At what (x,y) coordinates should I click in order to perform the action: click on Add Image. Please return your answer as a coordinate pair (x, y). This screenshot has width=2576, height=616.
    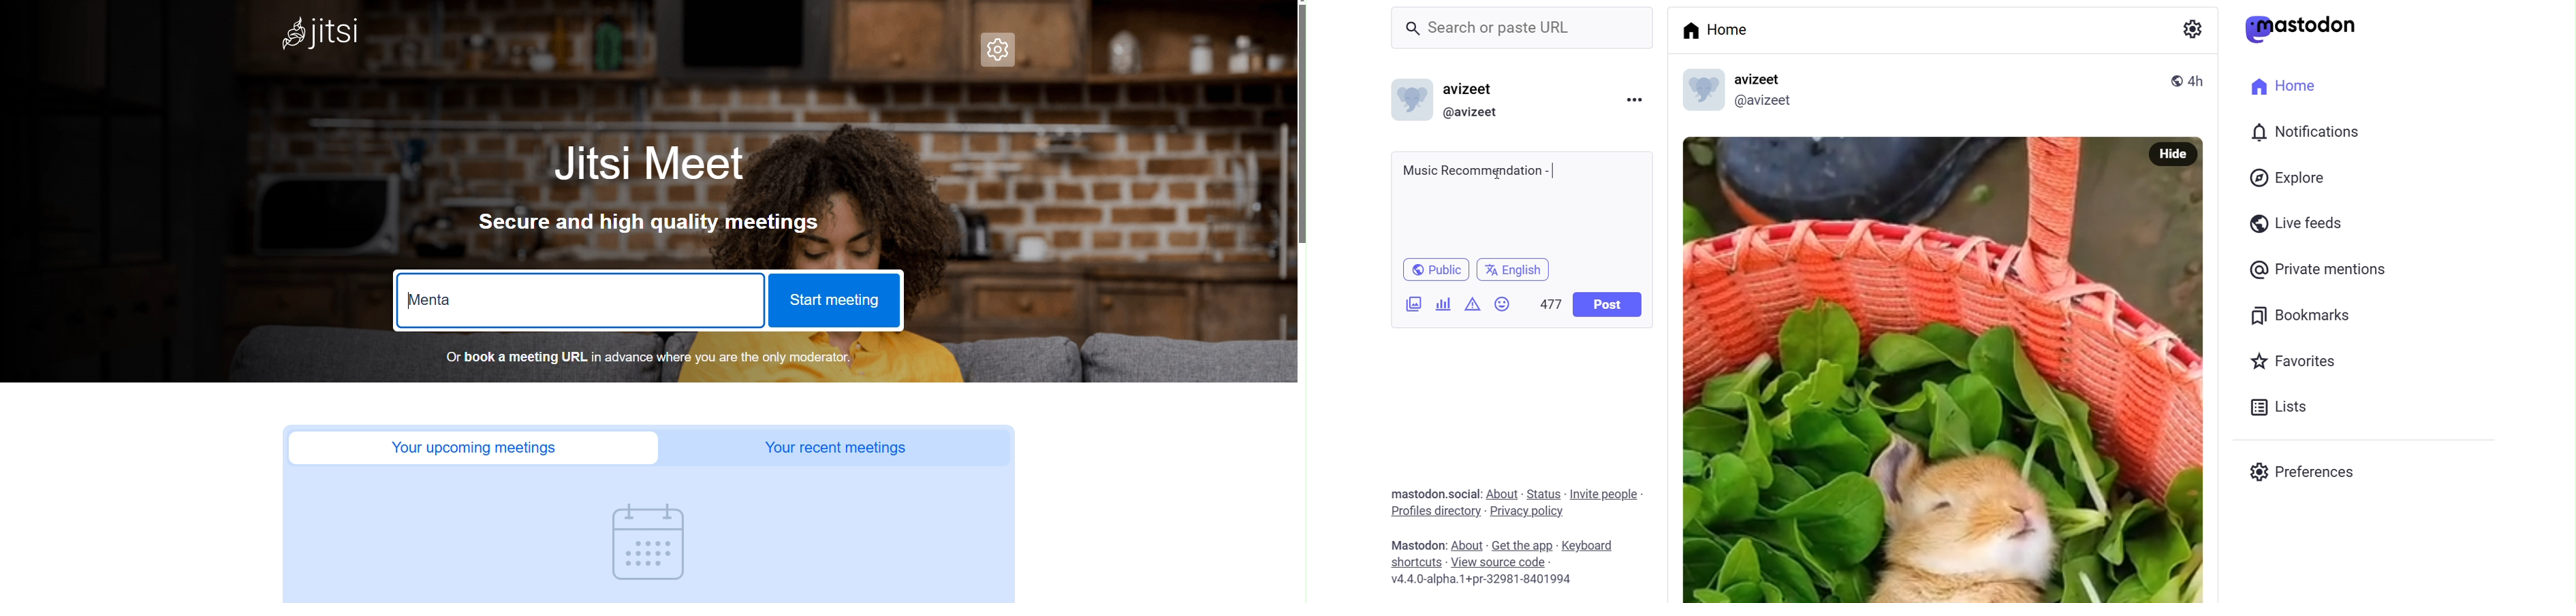
    Looking at the image, I should click on (1413, 303).